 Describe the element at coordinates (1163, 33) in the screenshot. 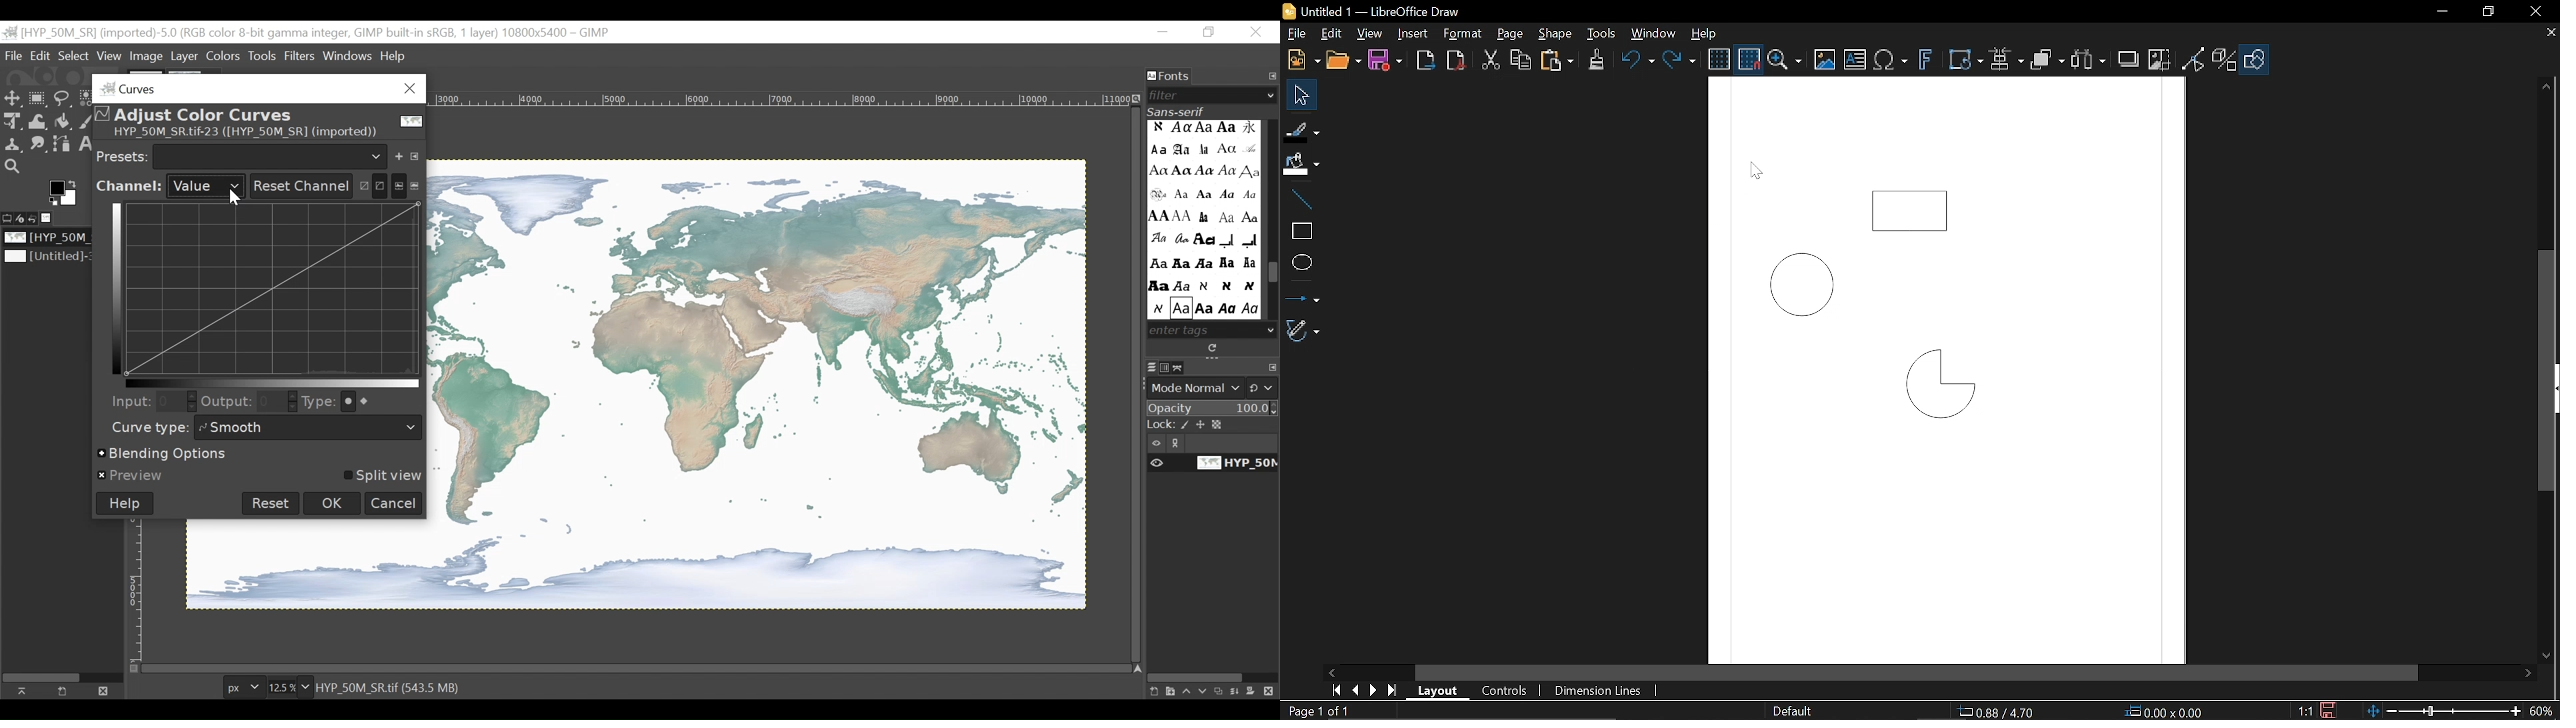

I see `Minimize` at that location.